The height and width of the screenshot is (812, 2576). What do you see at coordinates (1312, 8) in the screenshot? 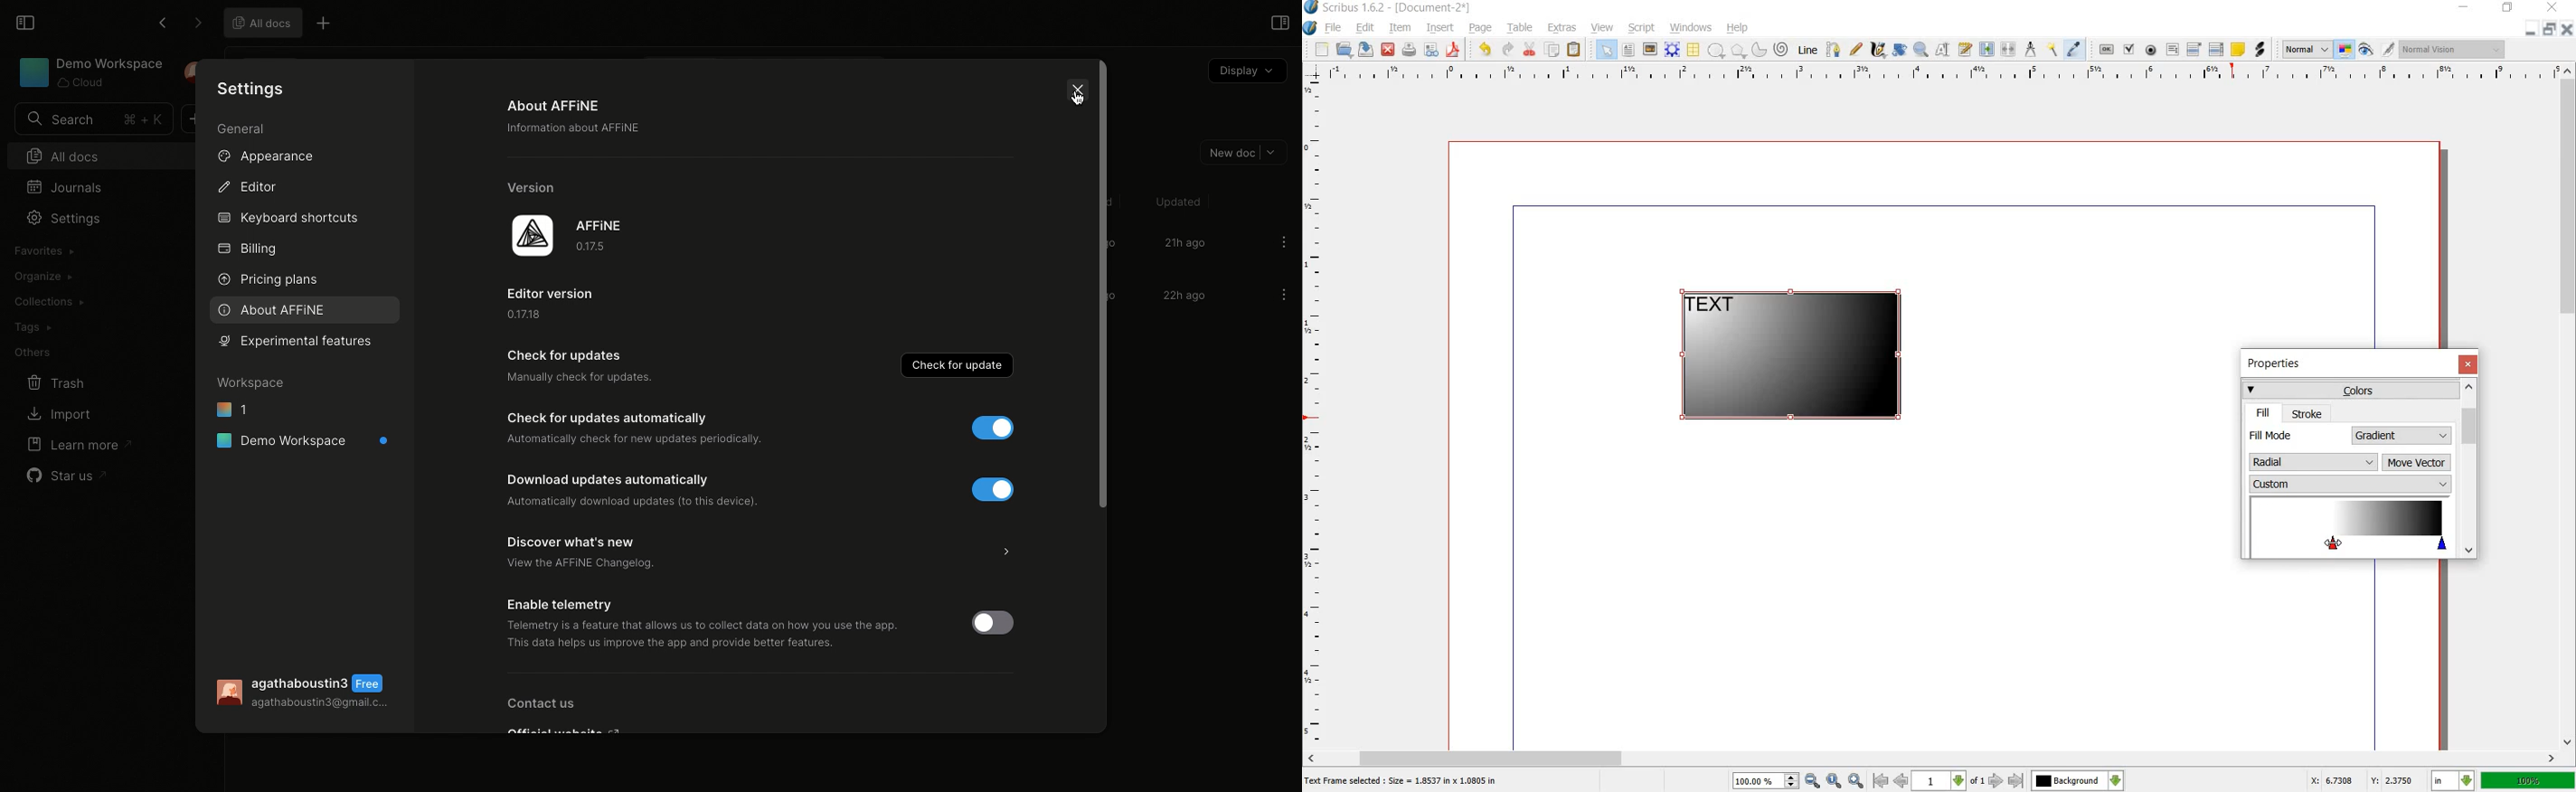
I see `logo` at bounding box center [1312, 8].